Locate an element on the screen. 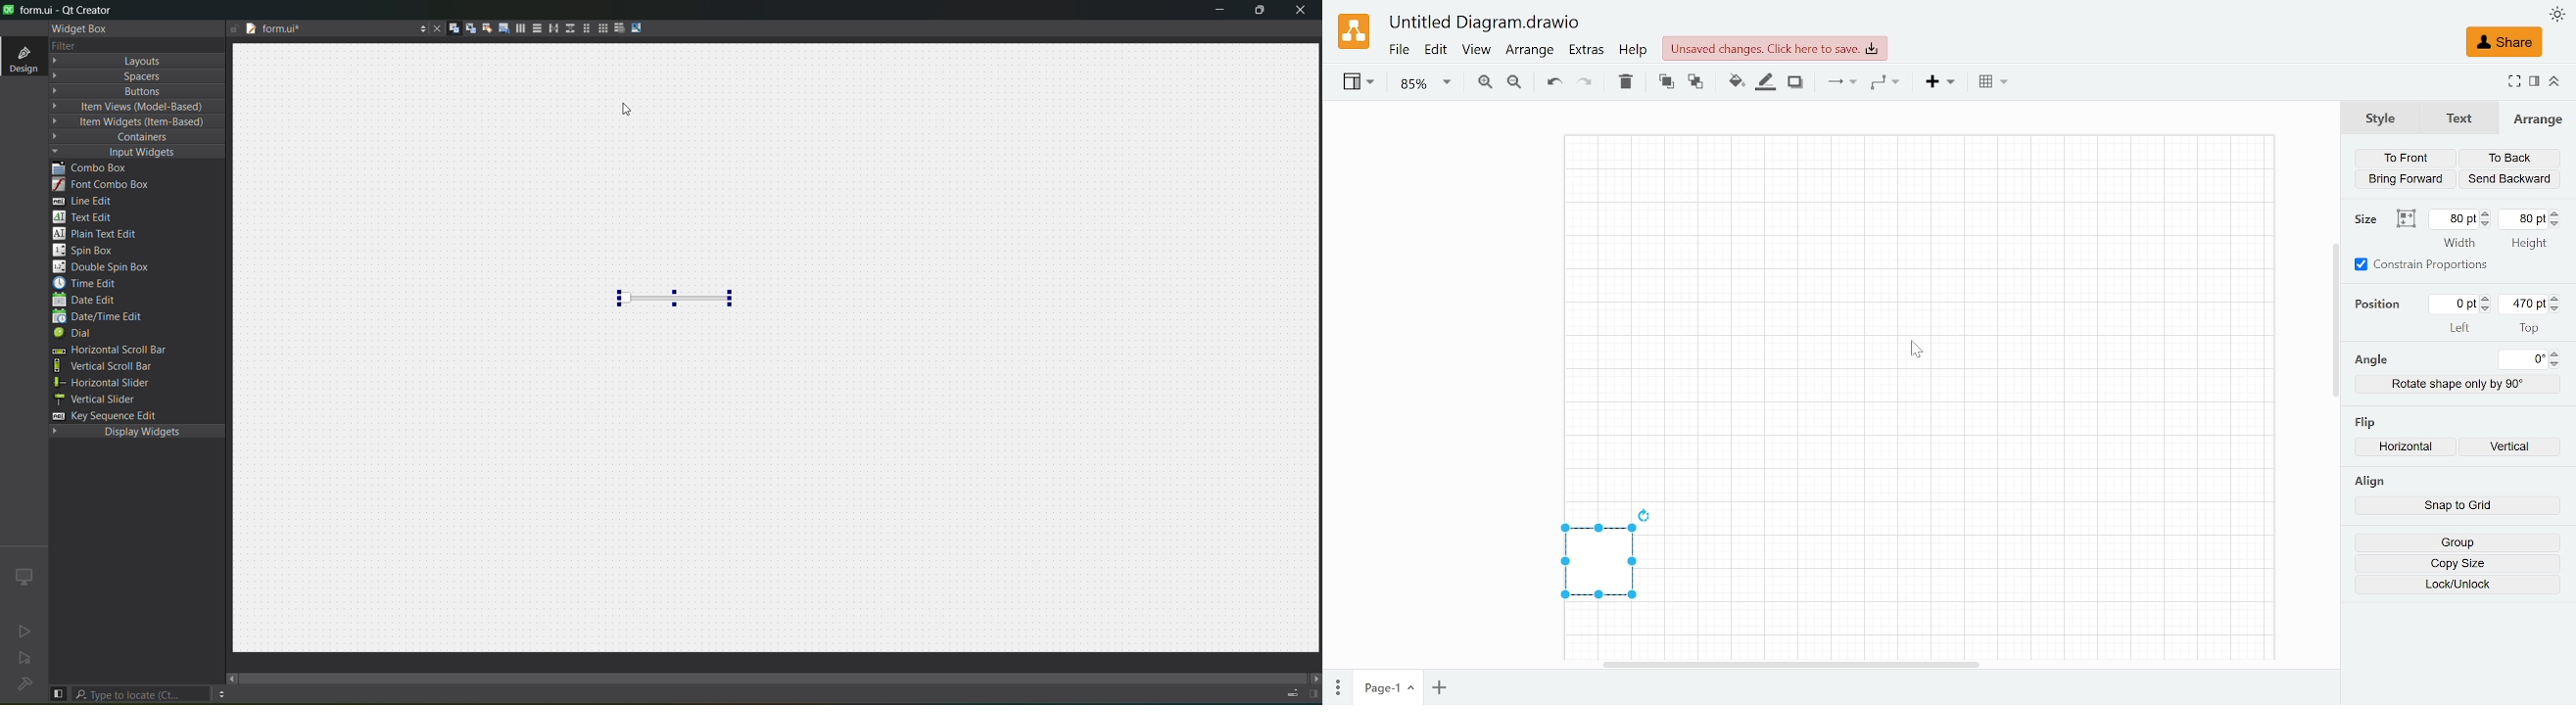 This screenshot has height=728, width=2576. Redo is located at coordinates (1584, 83).